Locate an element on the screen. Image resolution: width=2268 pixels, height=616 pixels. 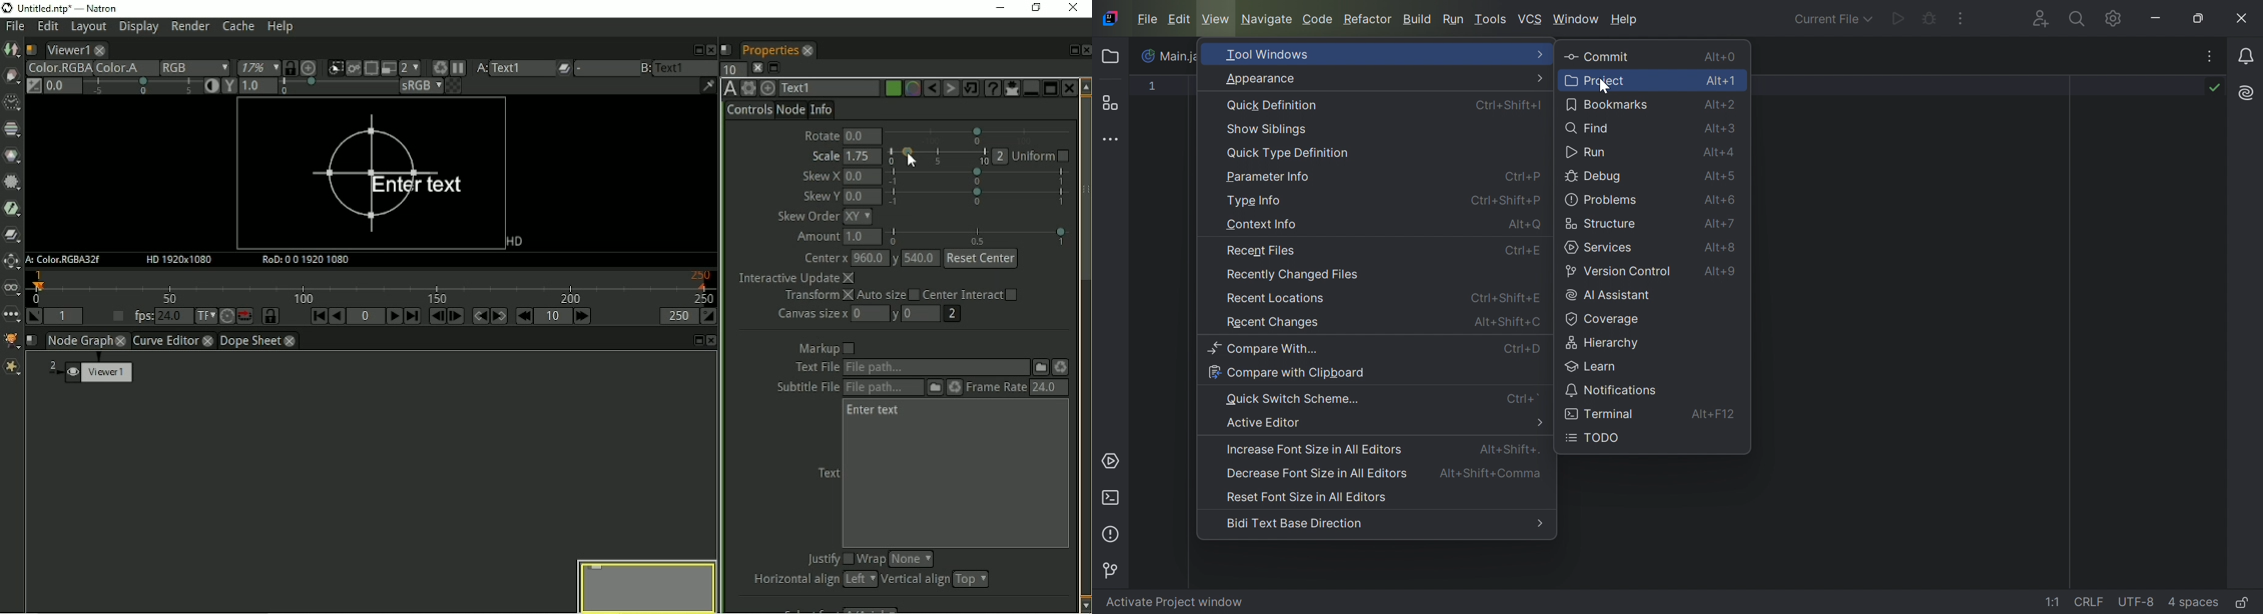
Checker board is located at coordinates (455, 86).